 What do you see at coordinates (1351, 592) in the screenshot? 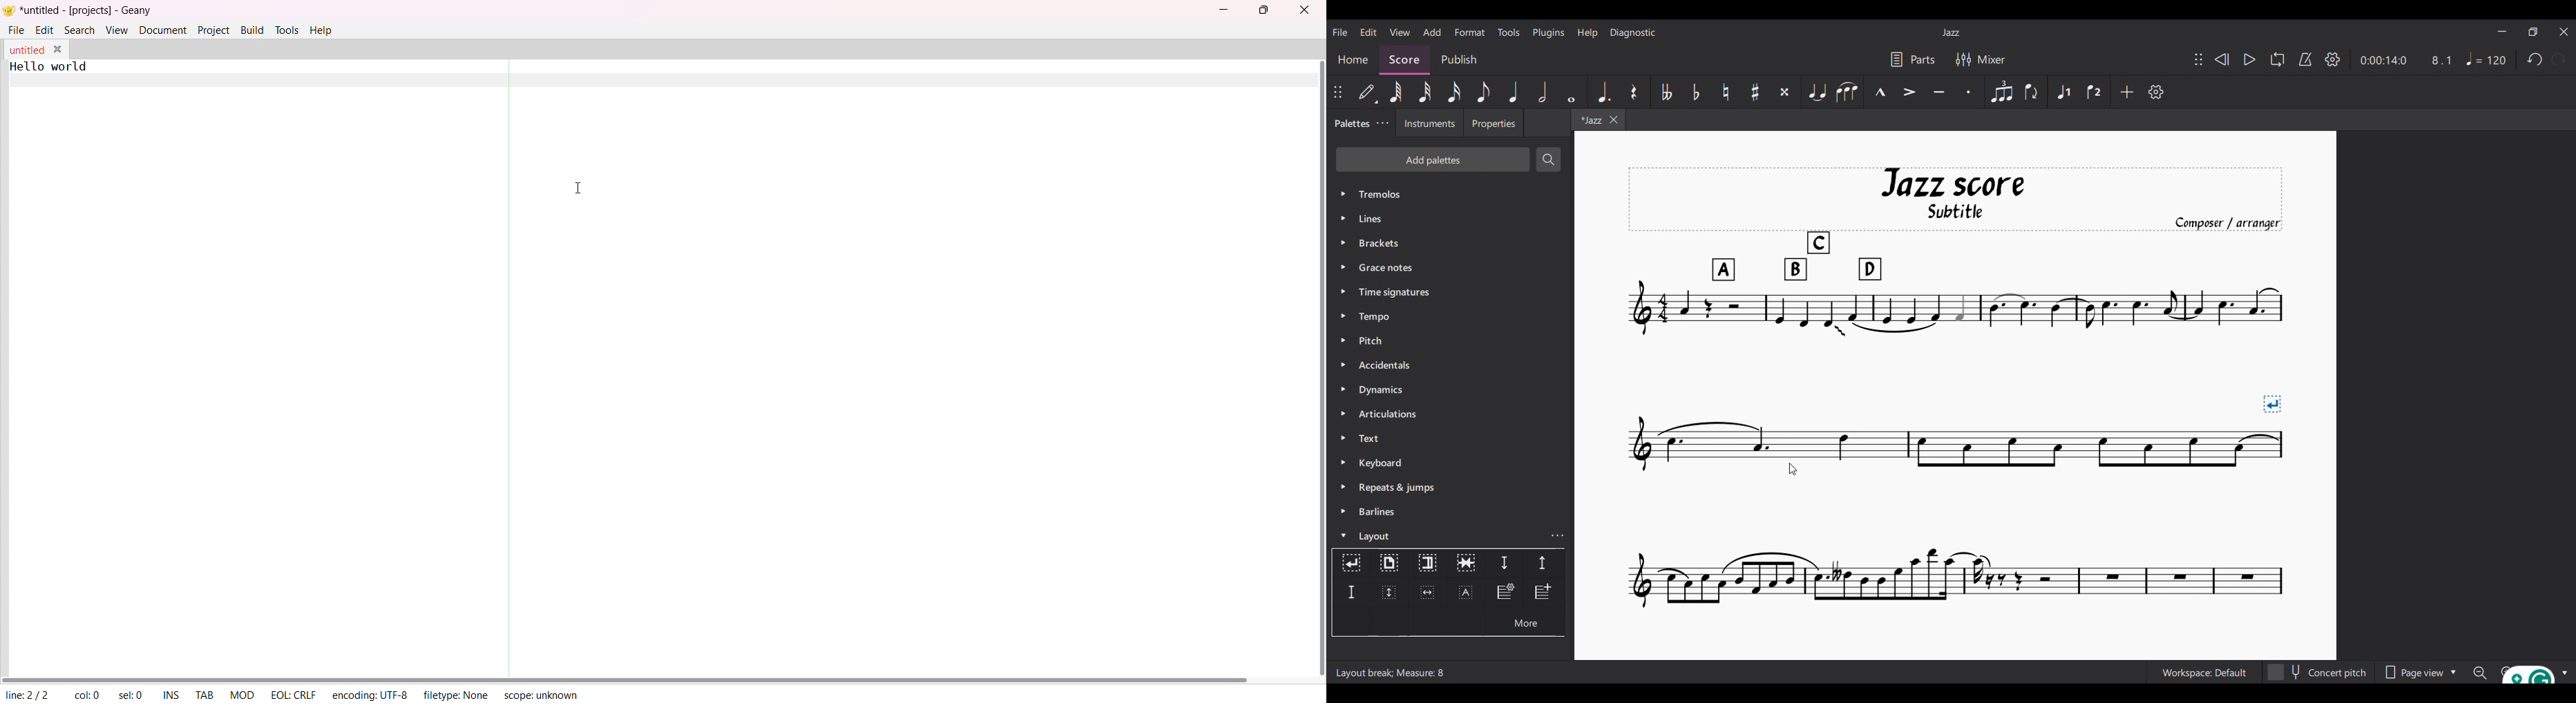
I see `Staff spacer fixed down` at bounding box center [1351, 592].